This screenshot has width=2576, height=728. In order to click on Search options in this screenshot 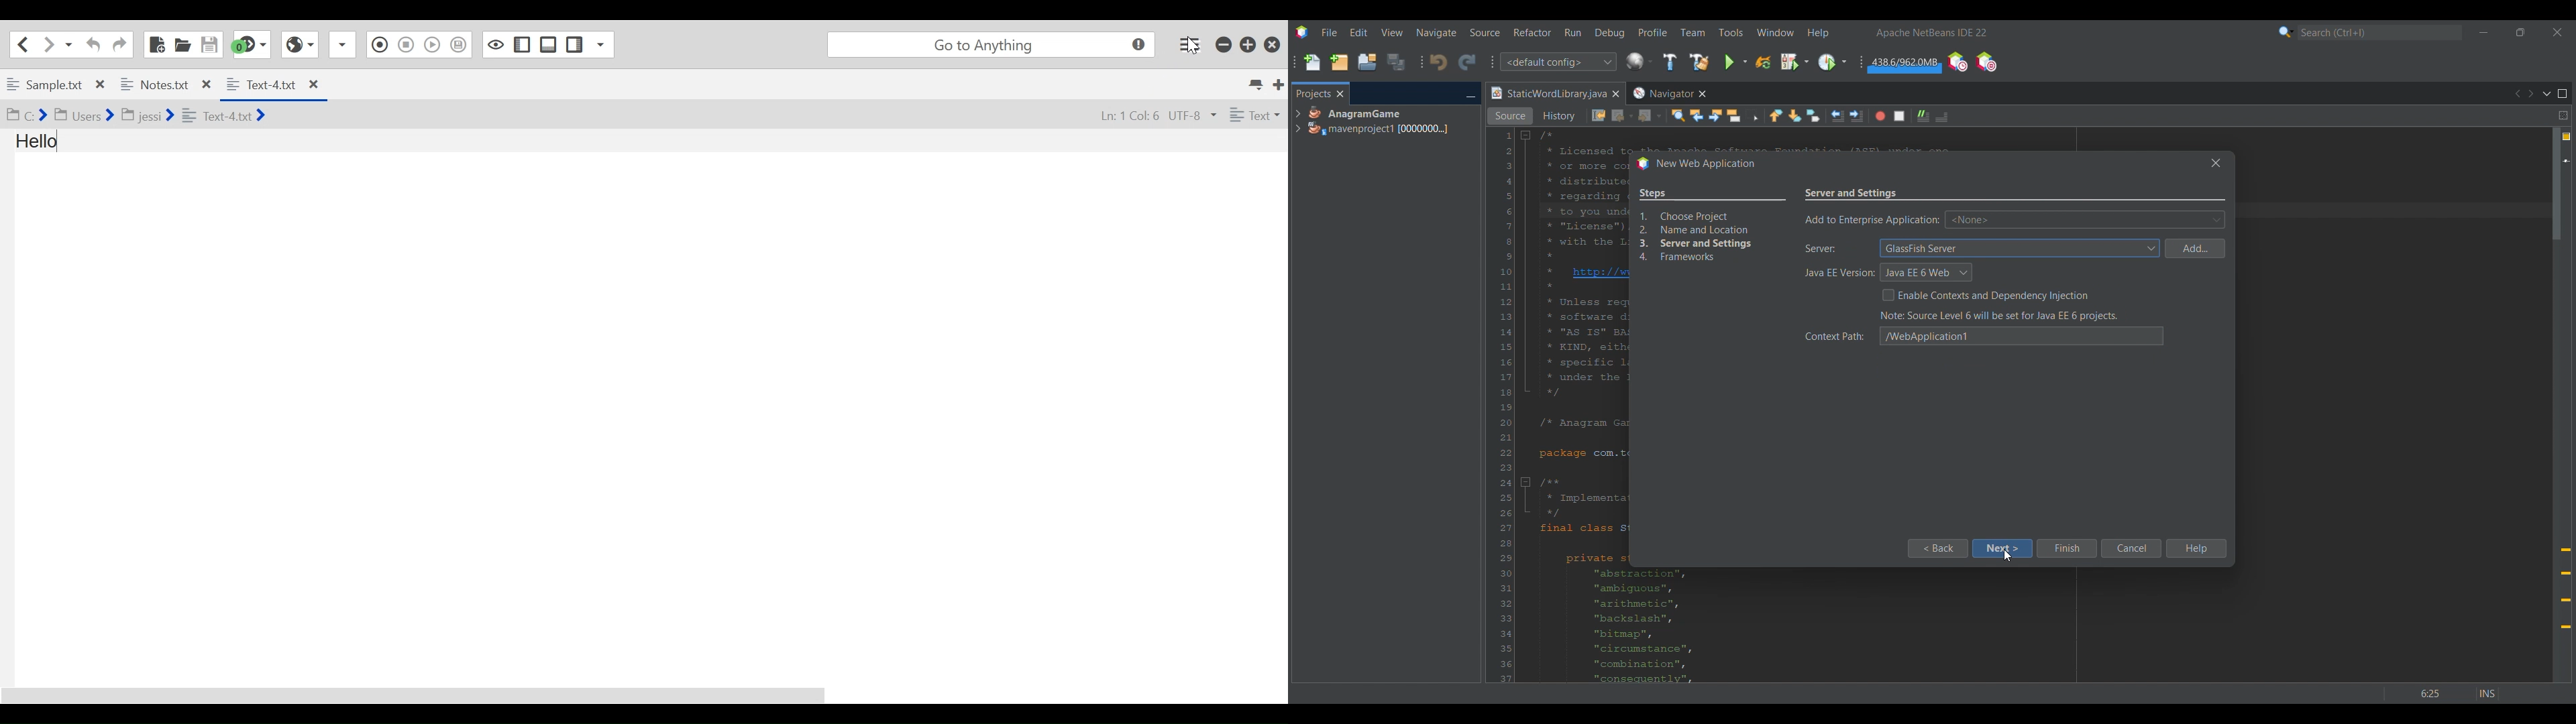, I will do `click(2286, 32)`.